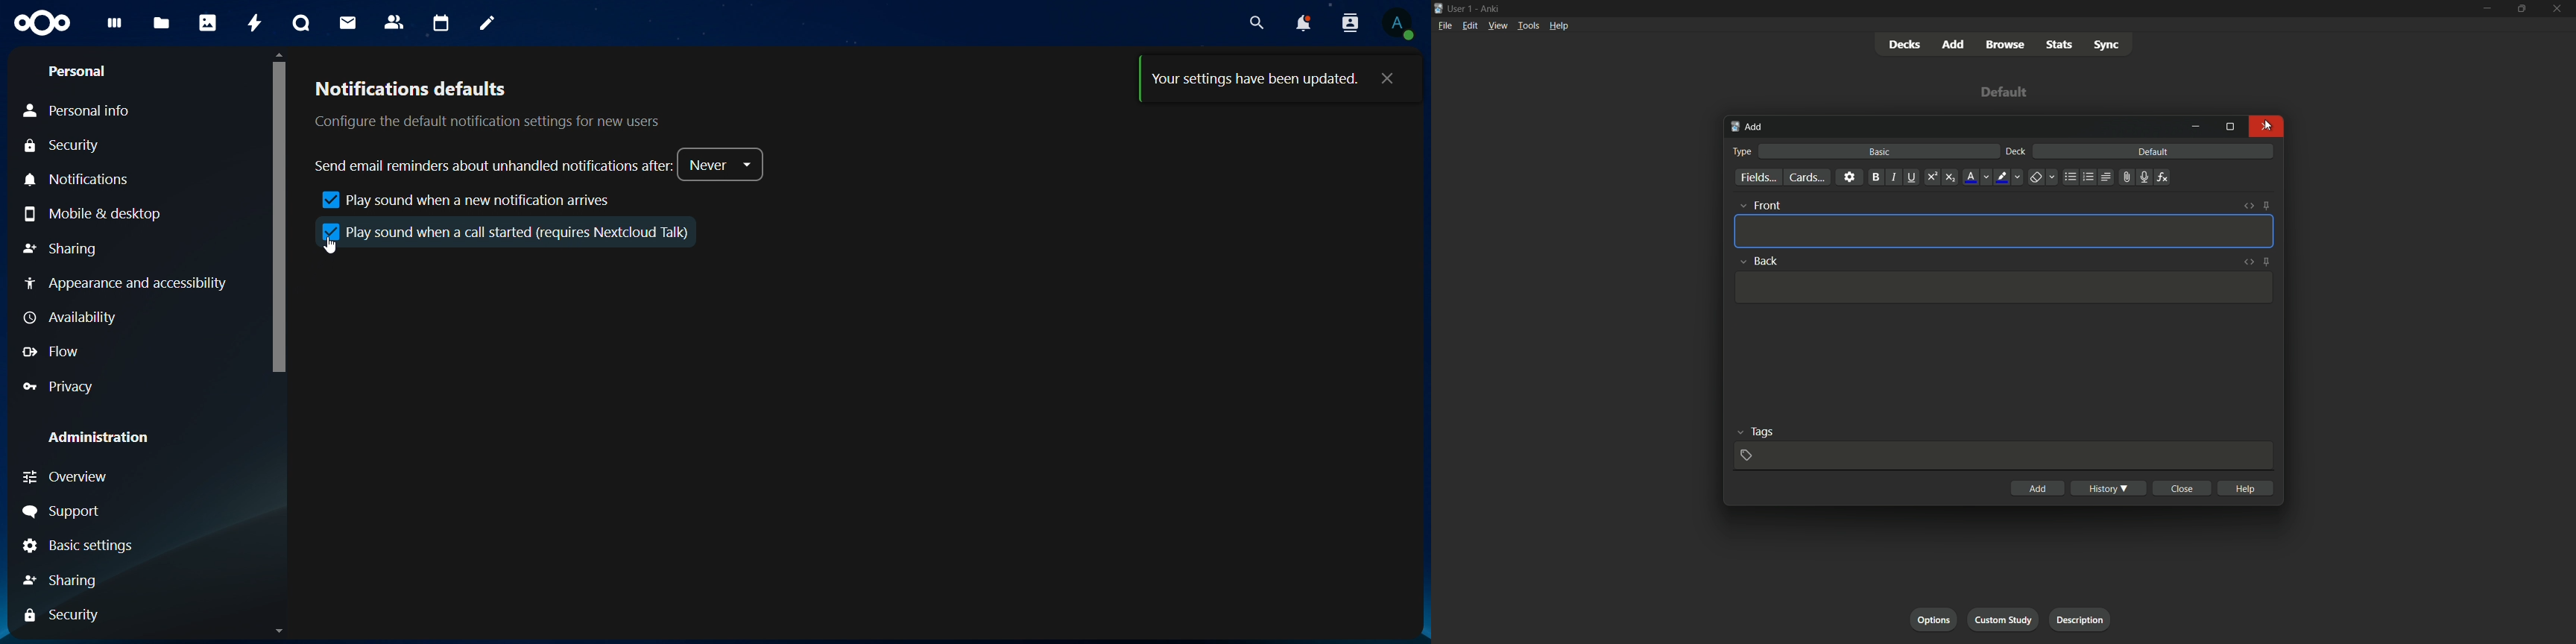  I want to click on dashboard, so click(116, 26).